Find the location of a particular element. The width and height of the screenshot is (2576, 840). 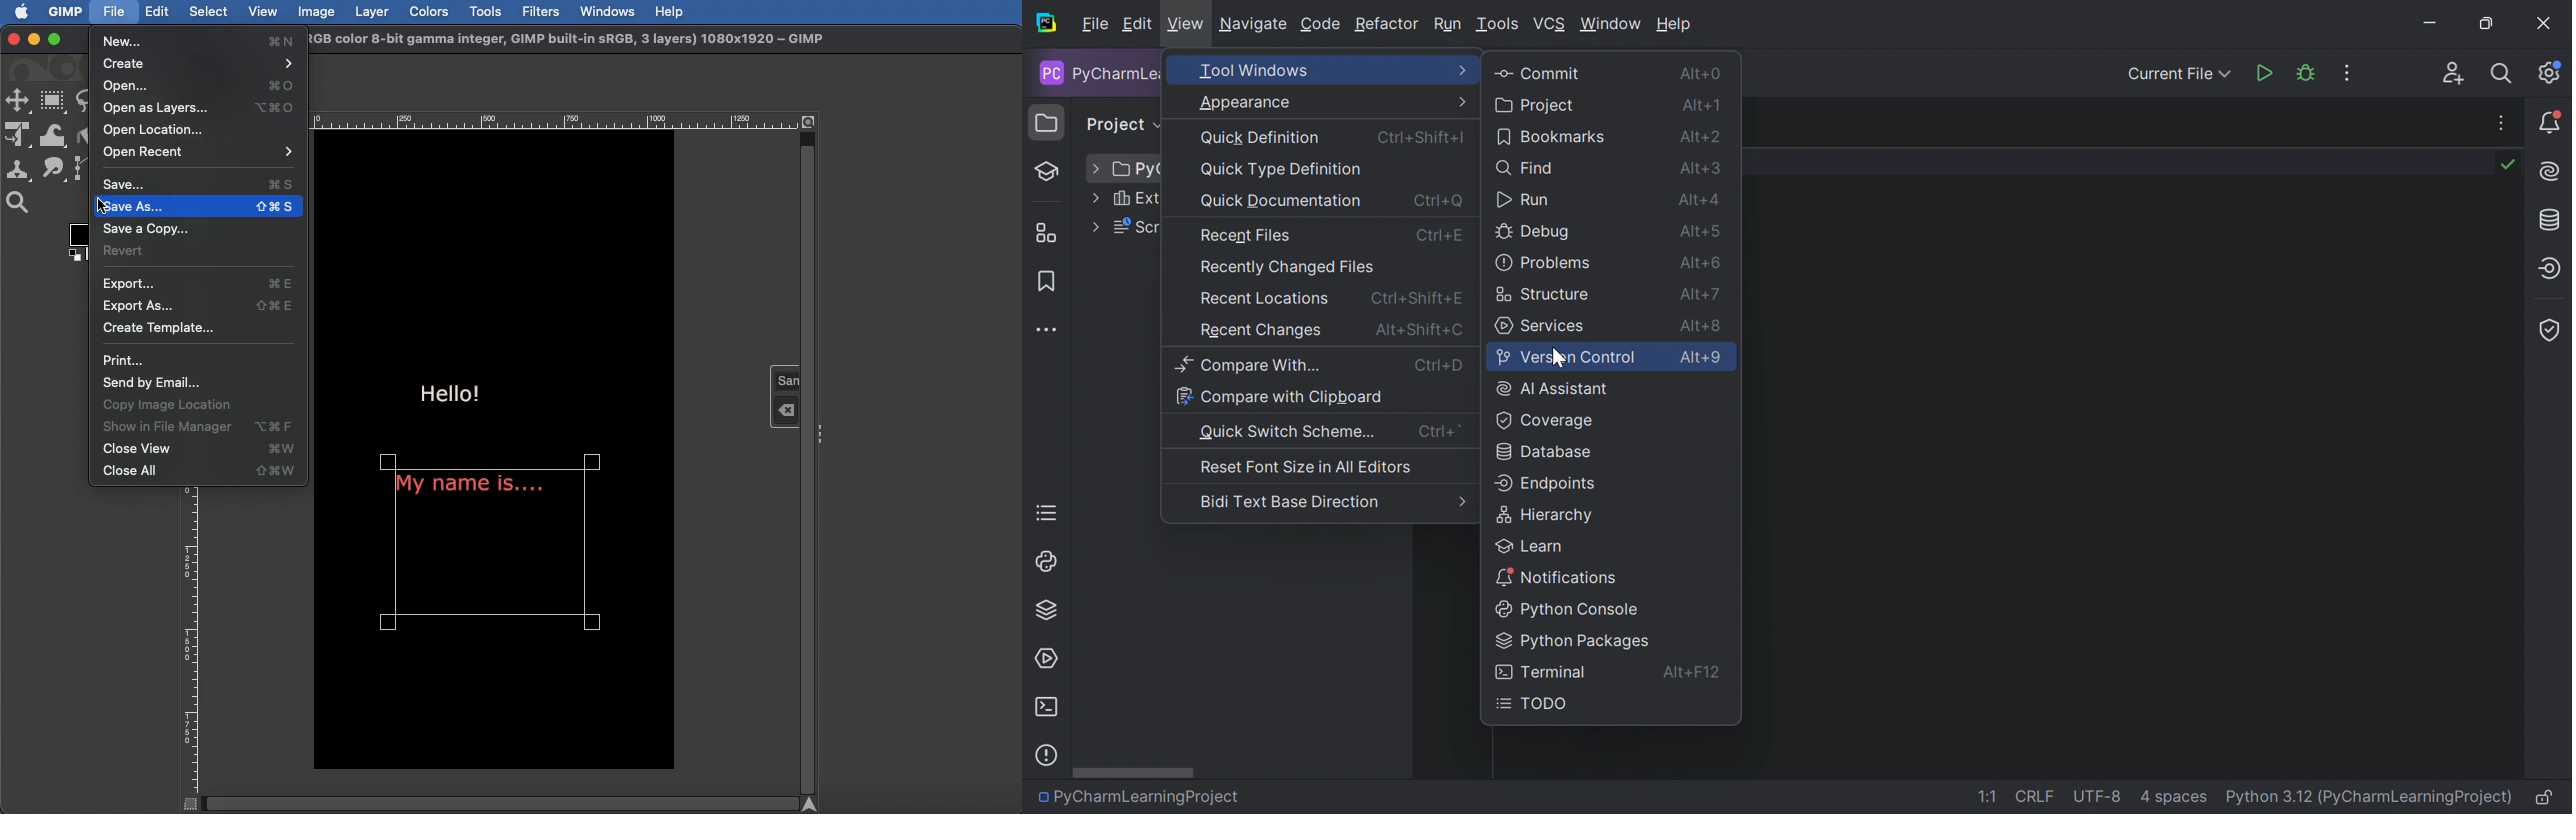

Edit is located at coordinates (158, 11).